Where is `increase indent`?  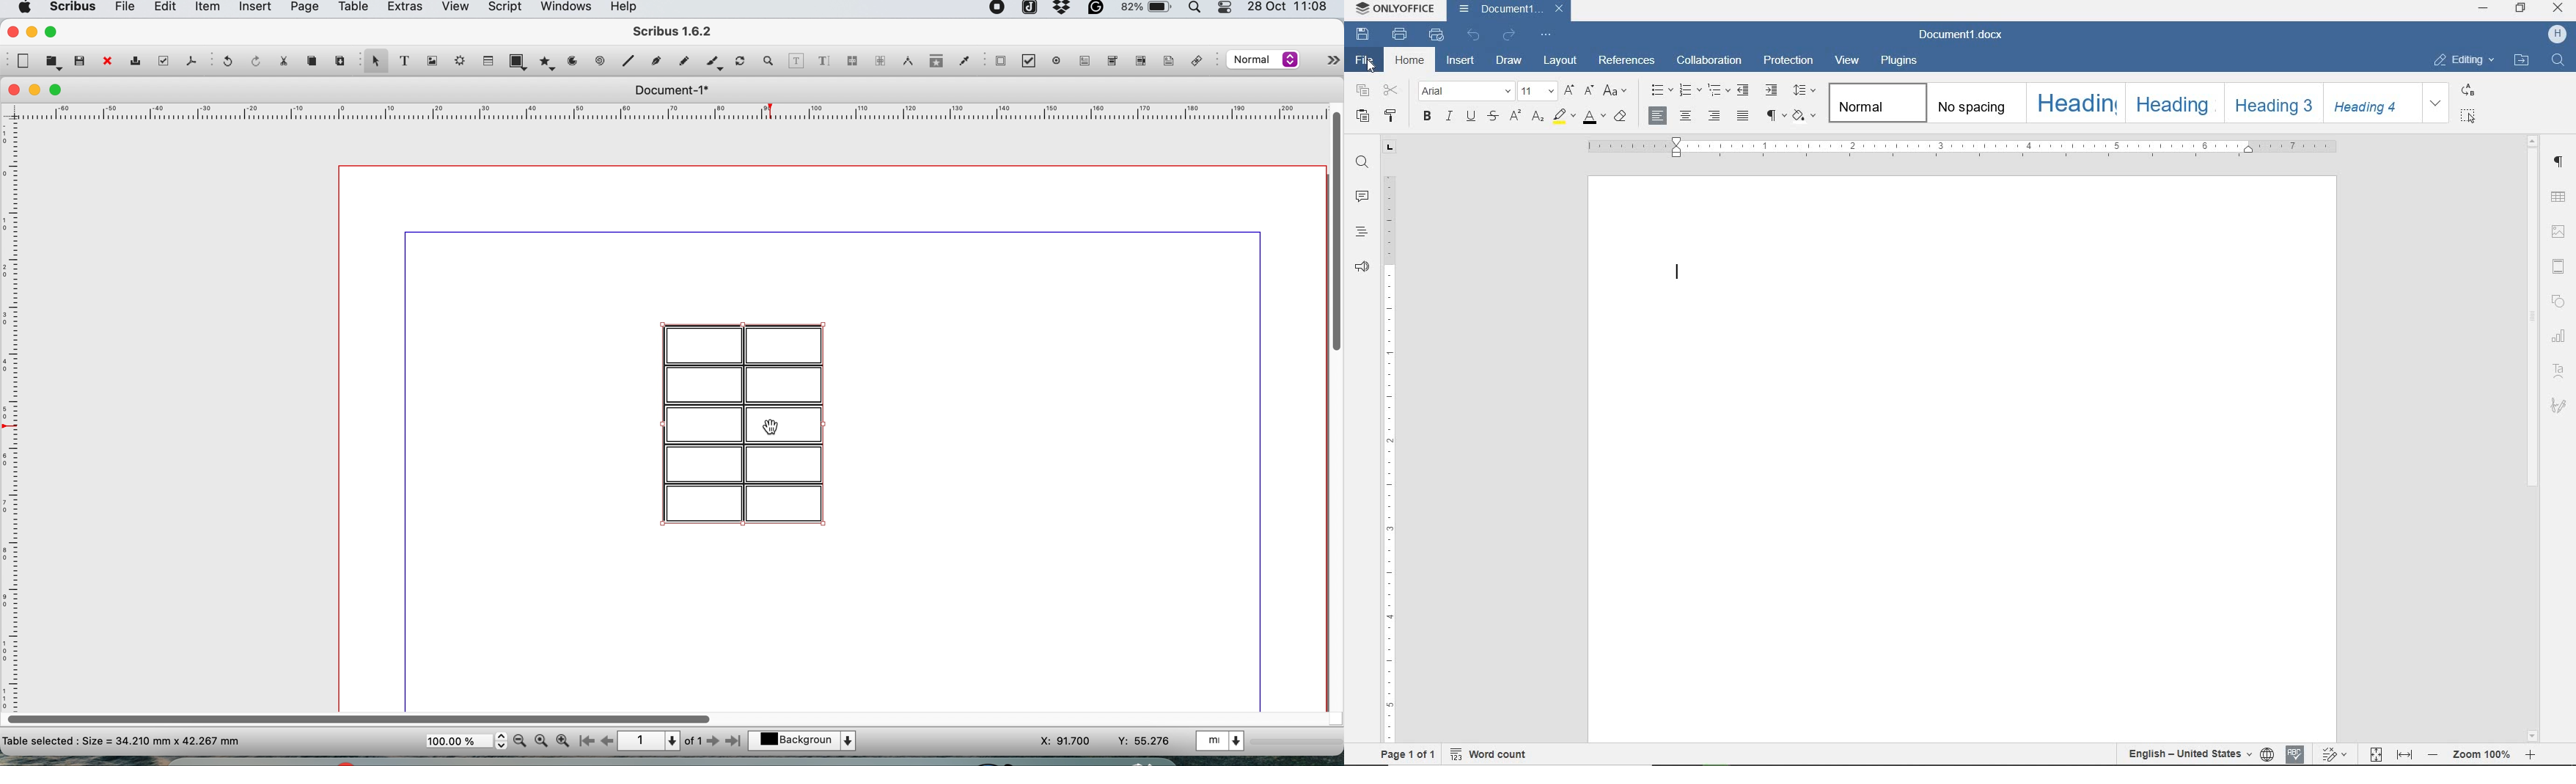 increase indent is located at coordinates (1772, 90).